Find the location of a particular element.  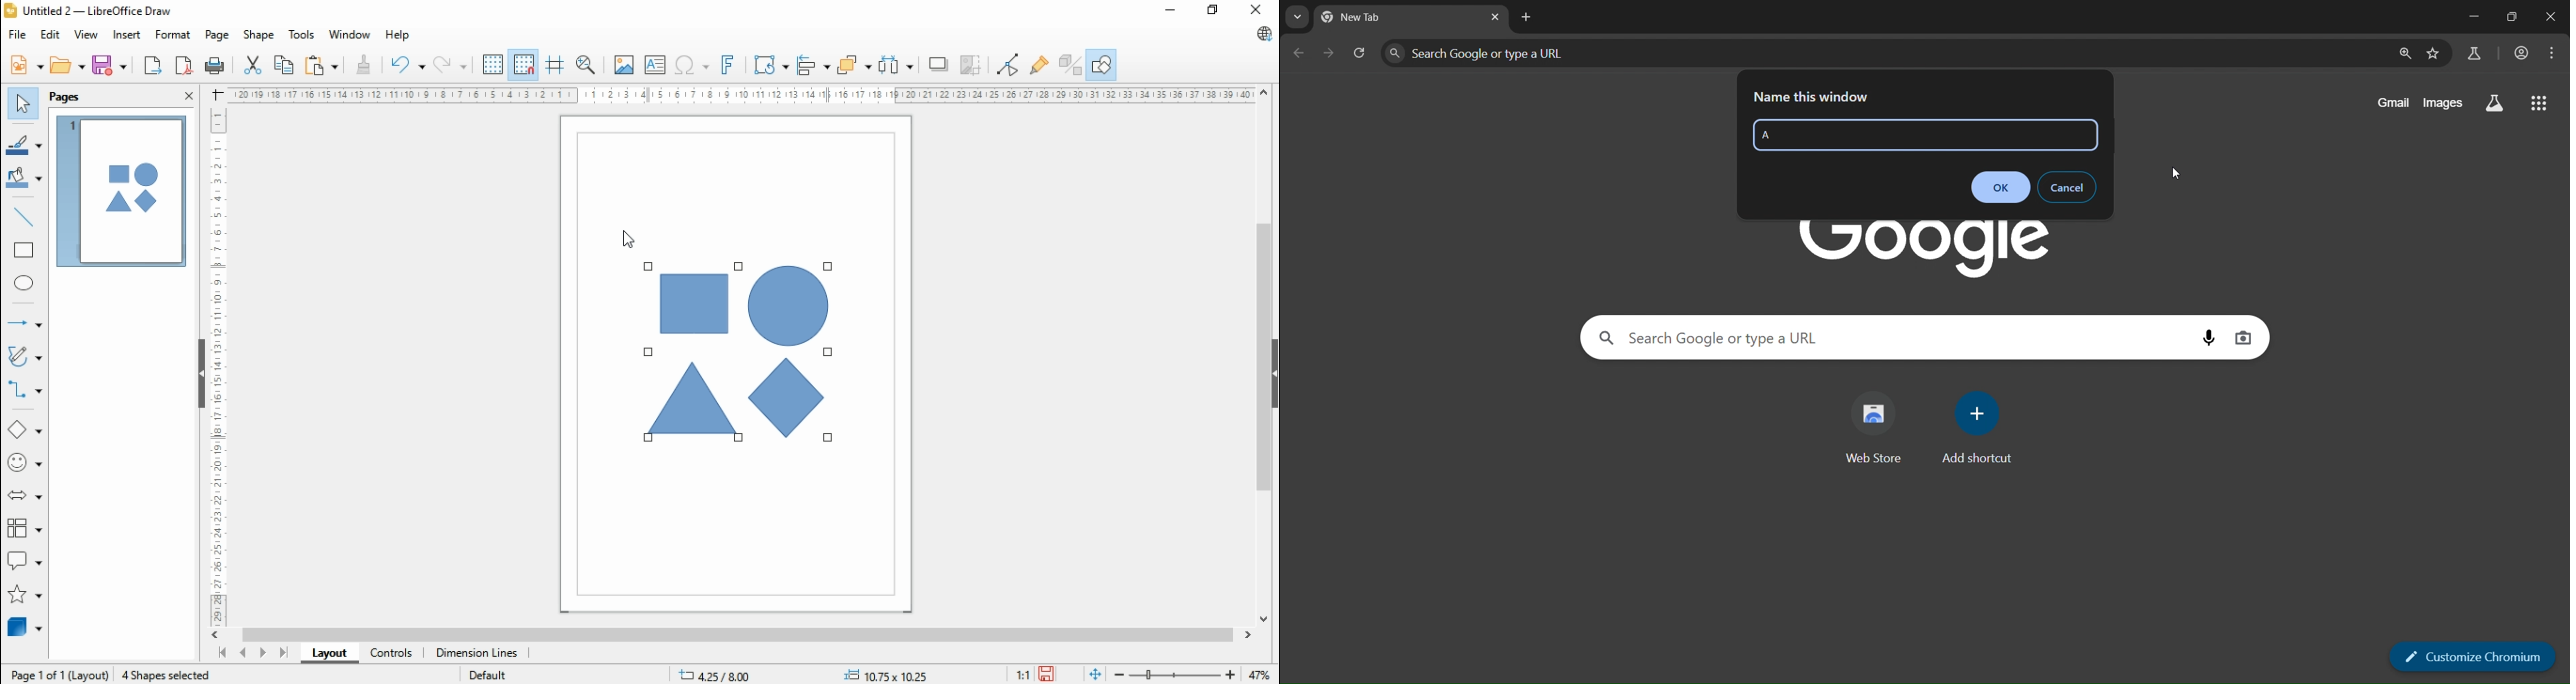

add shortcut is located at coordinates (1976, 426).